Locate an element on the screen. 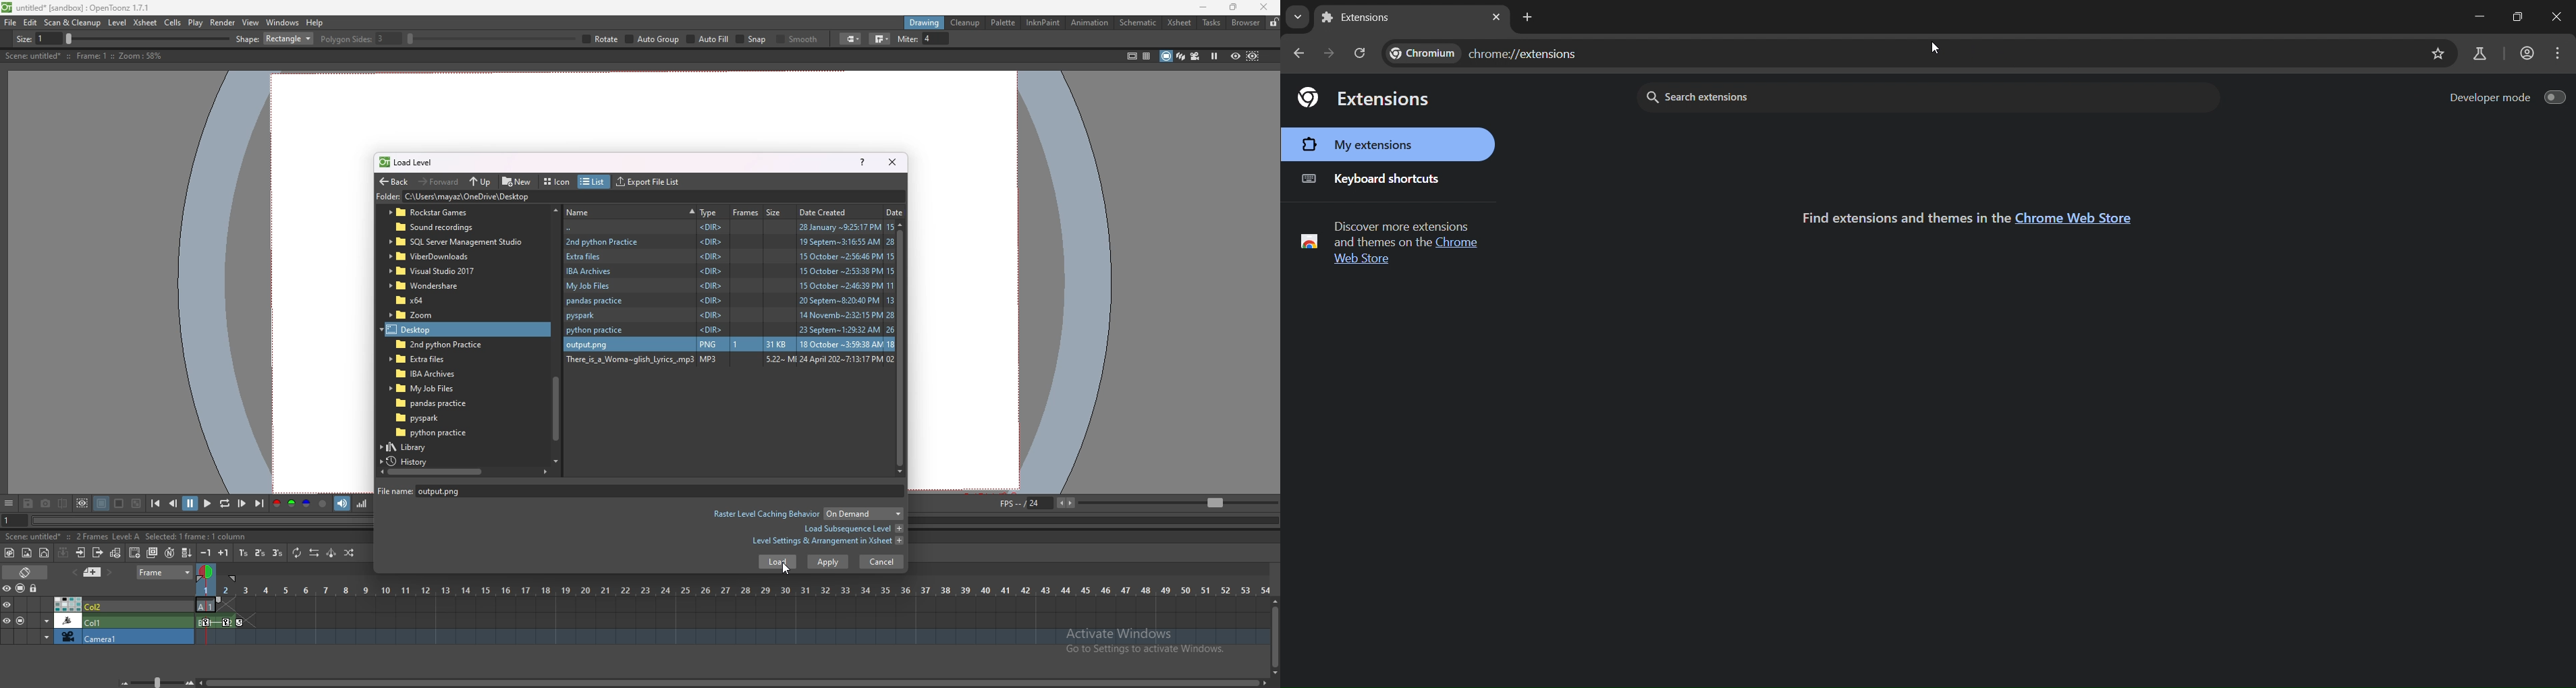 The height and width of the screenshot is (700, 2576). search extensions is located at coordinates (1794, 96).